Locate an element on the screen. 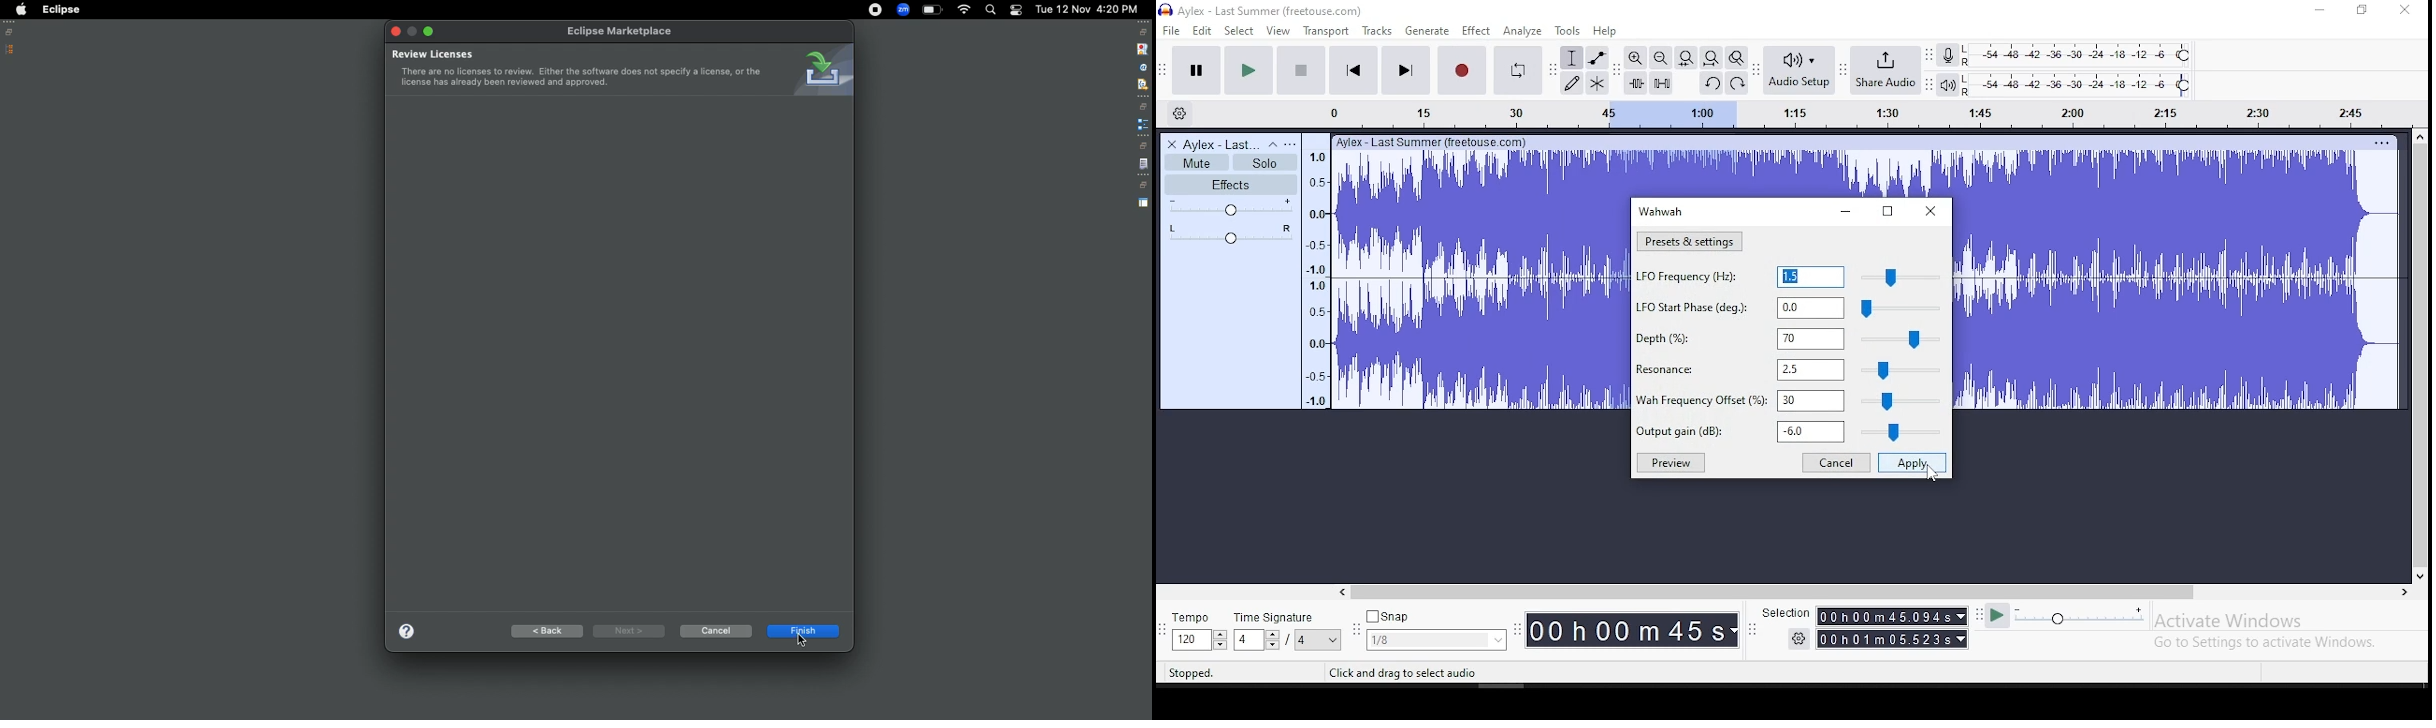 The height and width of the screenshot is (728, 2436). apply is located at coordinates (1912, 463).